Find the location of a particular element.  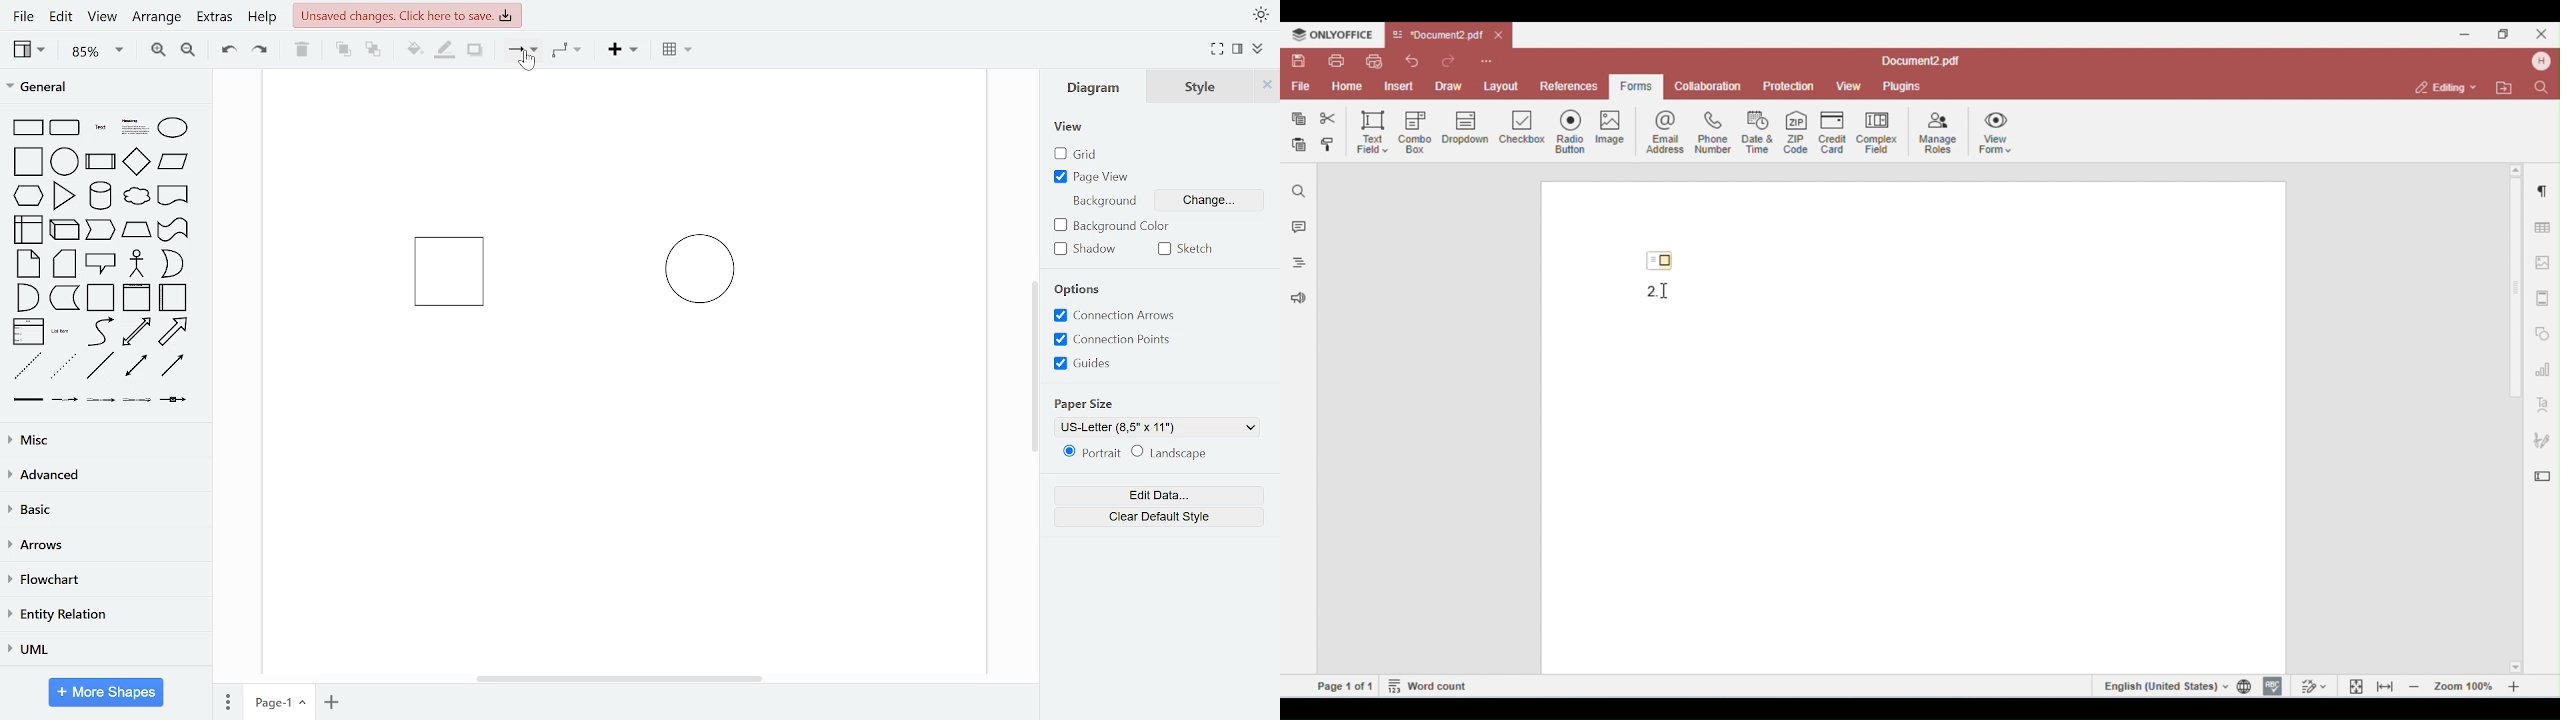

background is located at coordinates (1102, 200).